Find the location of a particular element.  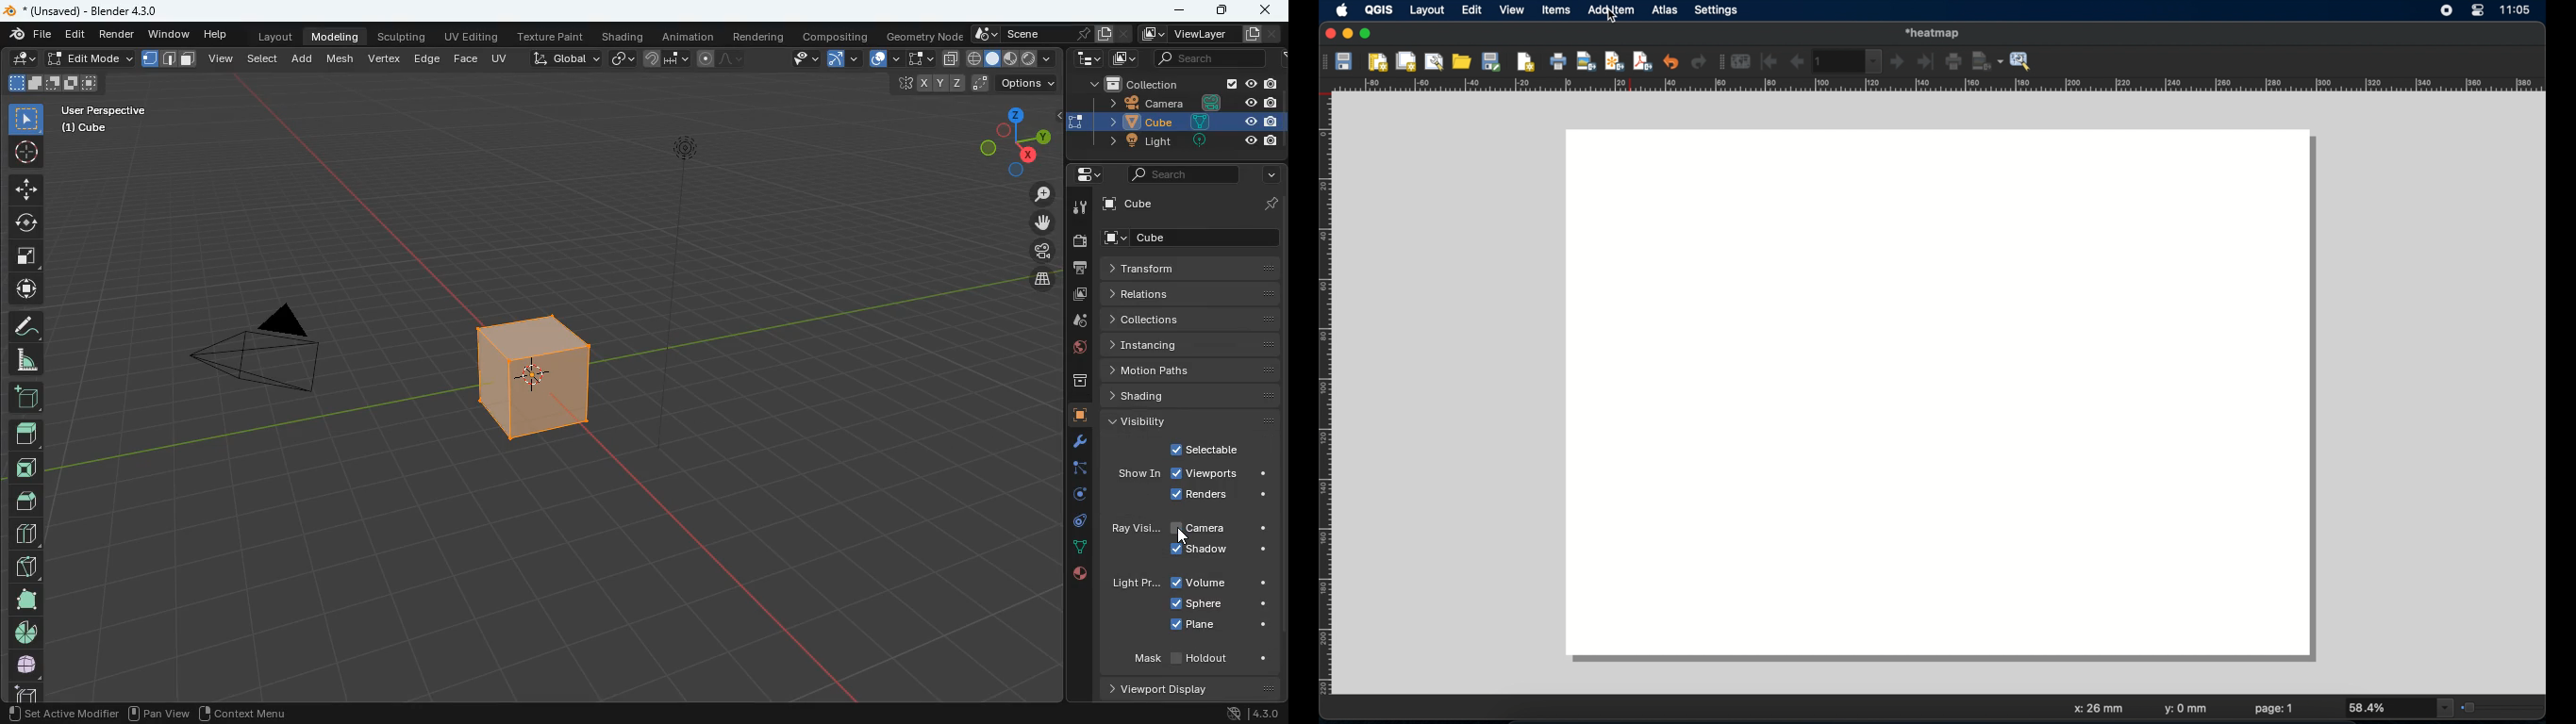

atlas is located at coordinates (1667, 11).